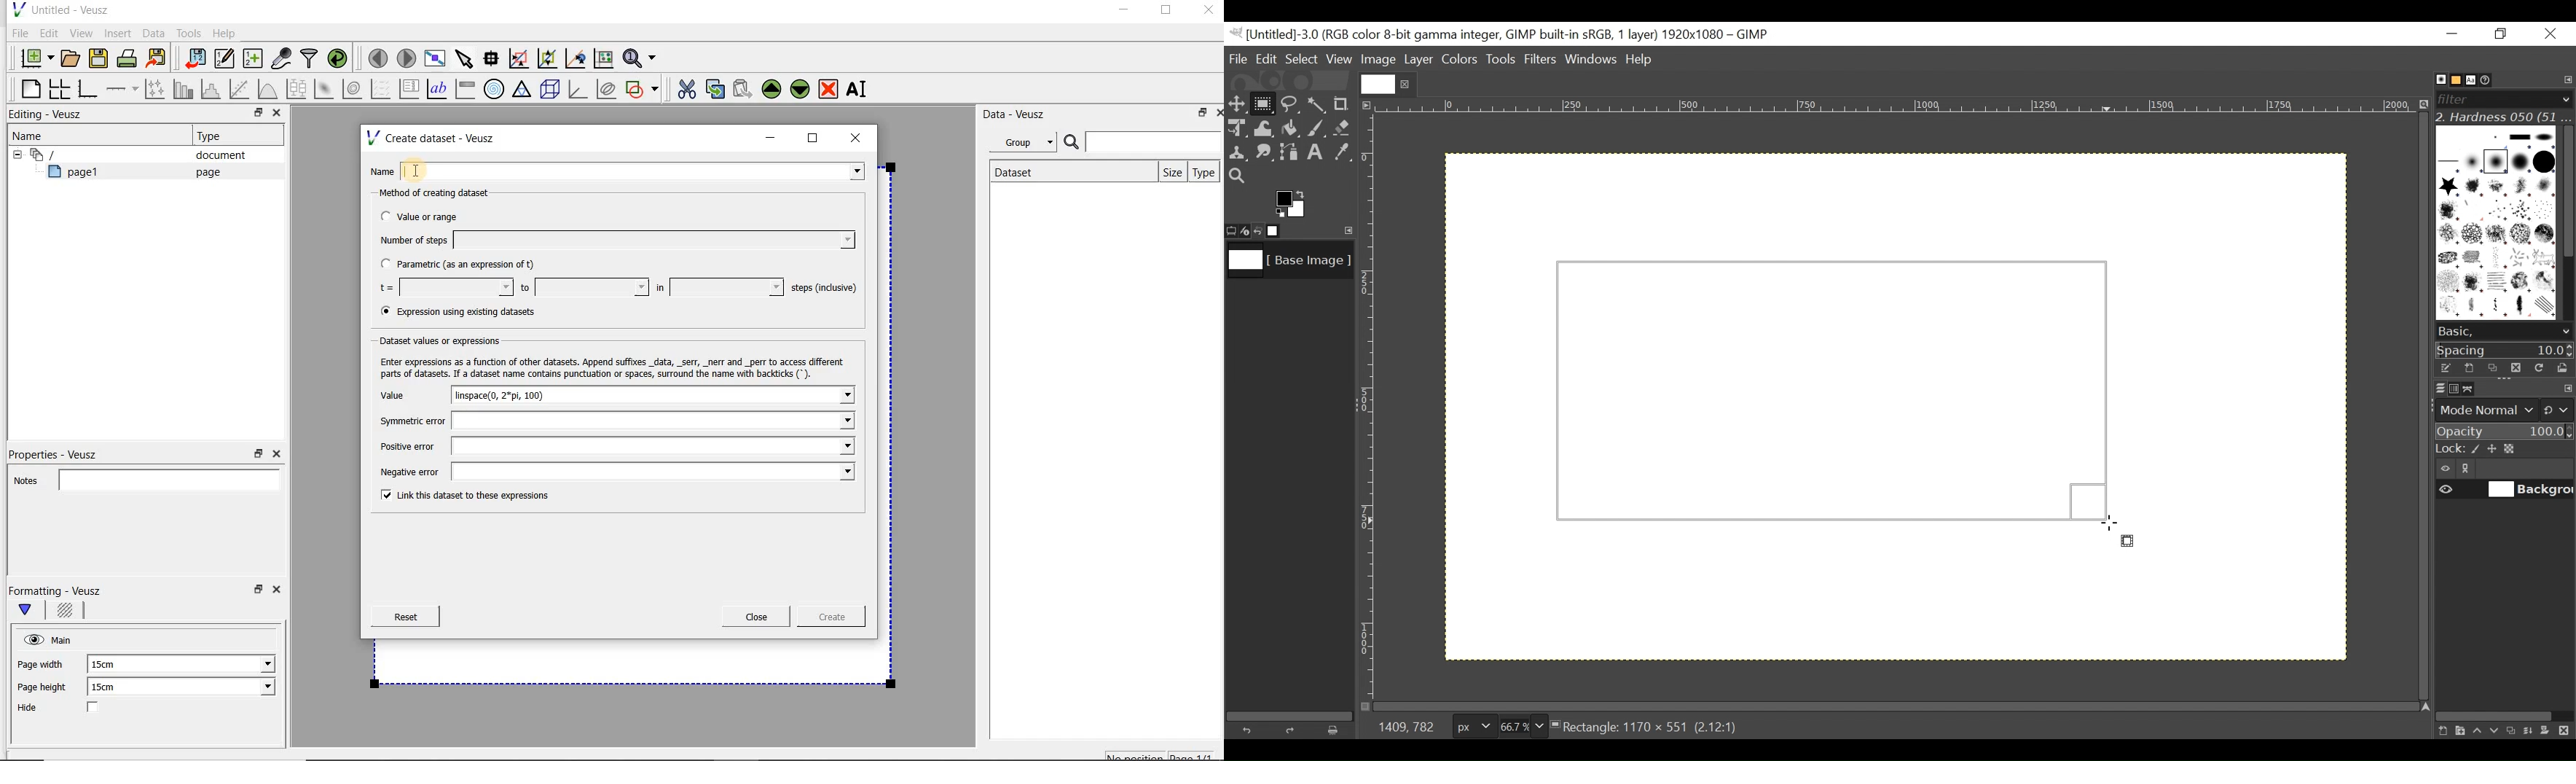 This screenshot has height=784, width=2576. Describe the element at coordinates (2566, 80) in the screenshot. I see `Configure tab` at that location.